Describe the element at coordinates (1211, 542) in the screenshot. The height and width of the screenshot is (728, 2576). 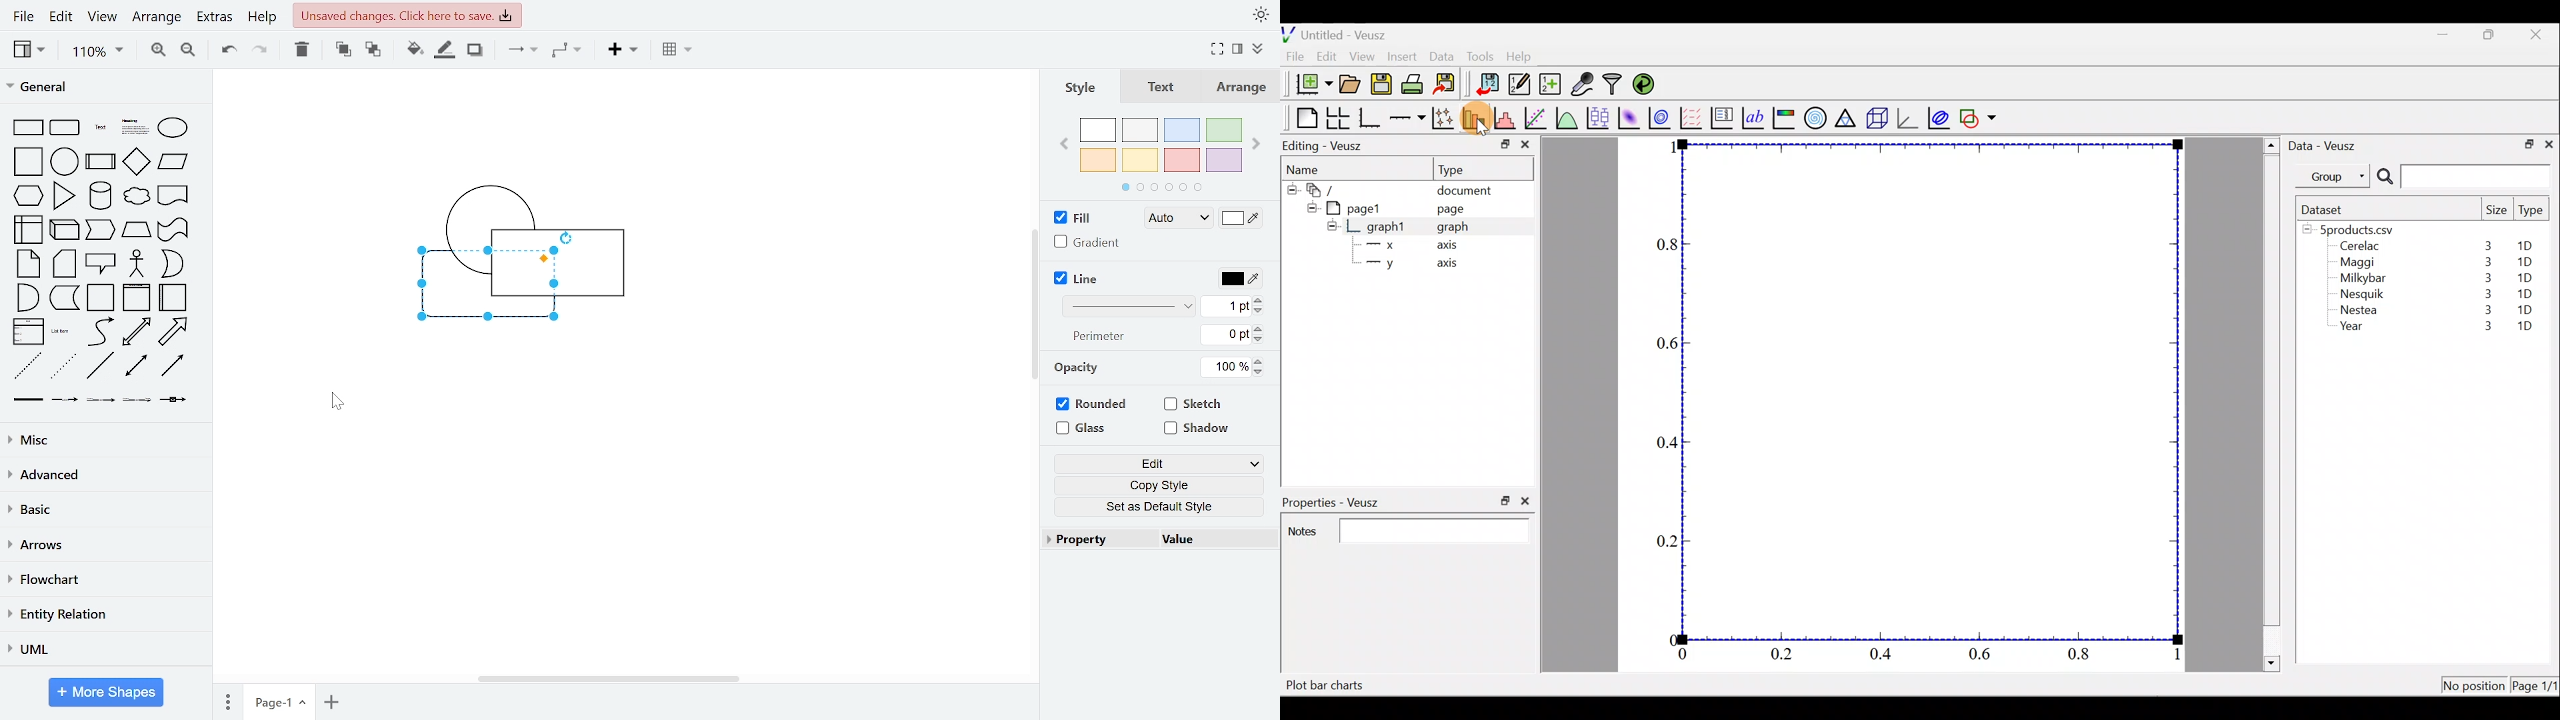
I see `value` at that location.